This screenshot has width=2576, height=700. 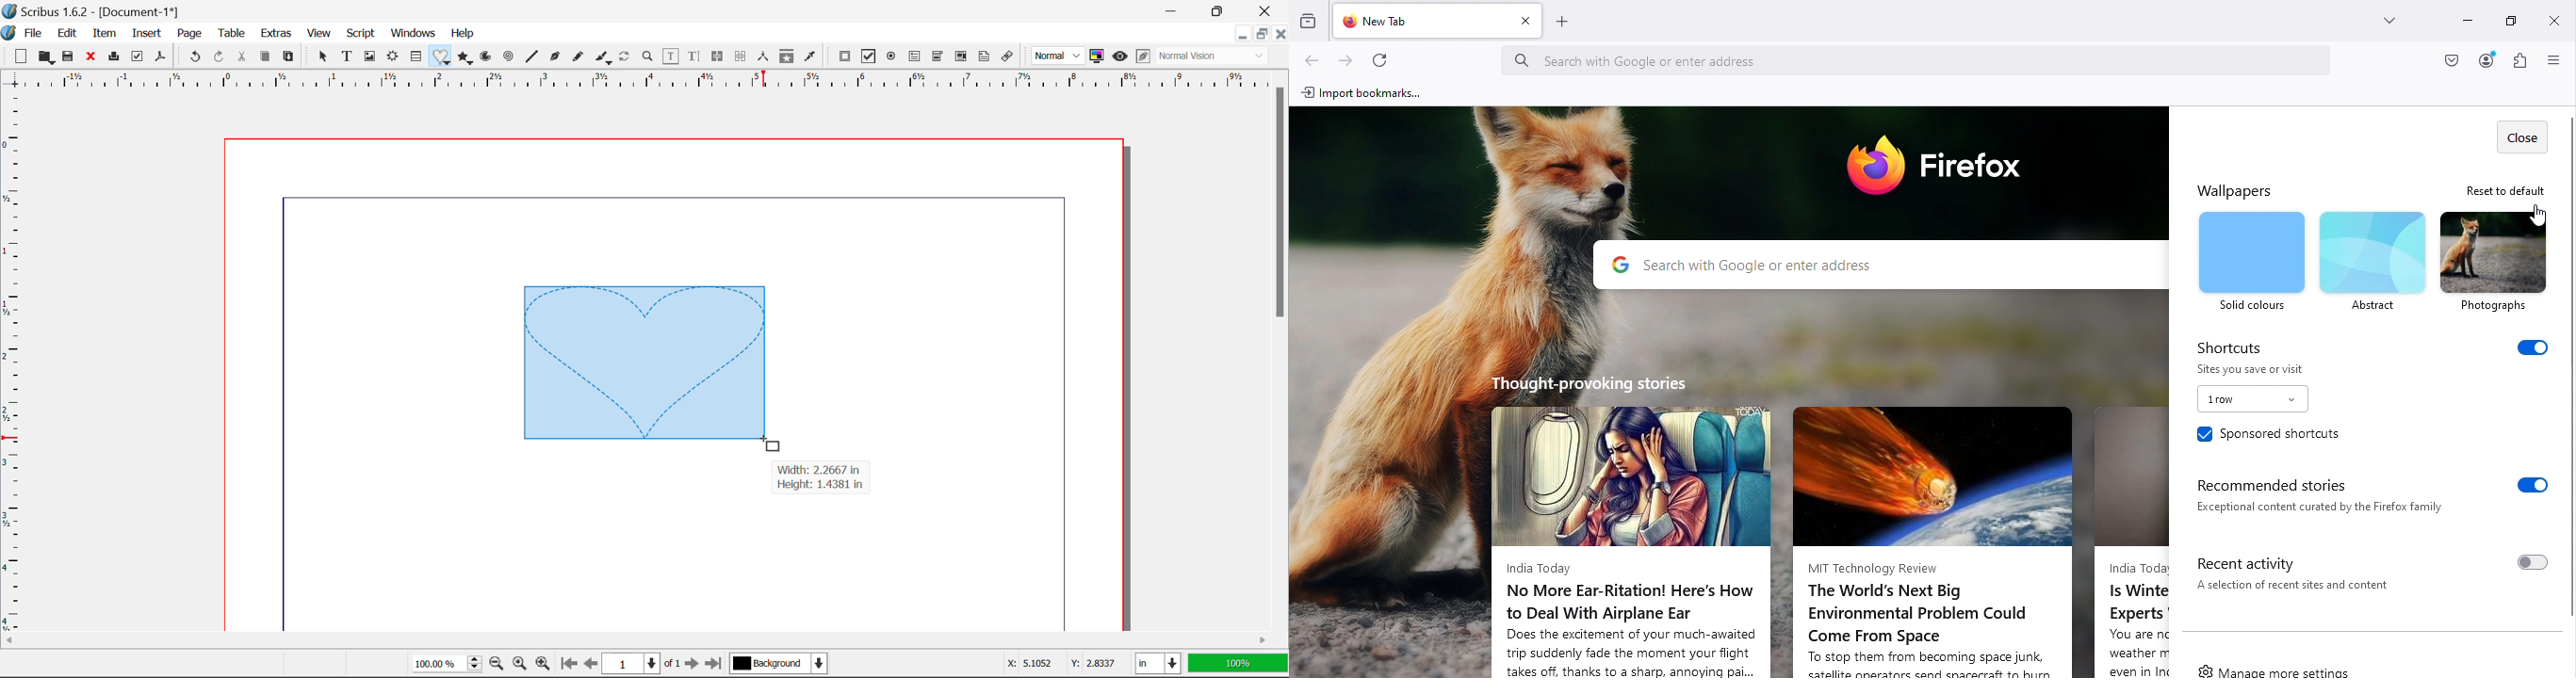 What do you see at coordinates (2279, 667) in the screenshot?
I see `Manage more settings` at bounding box center [2279, 667].